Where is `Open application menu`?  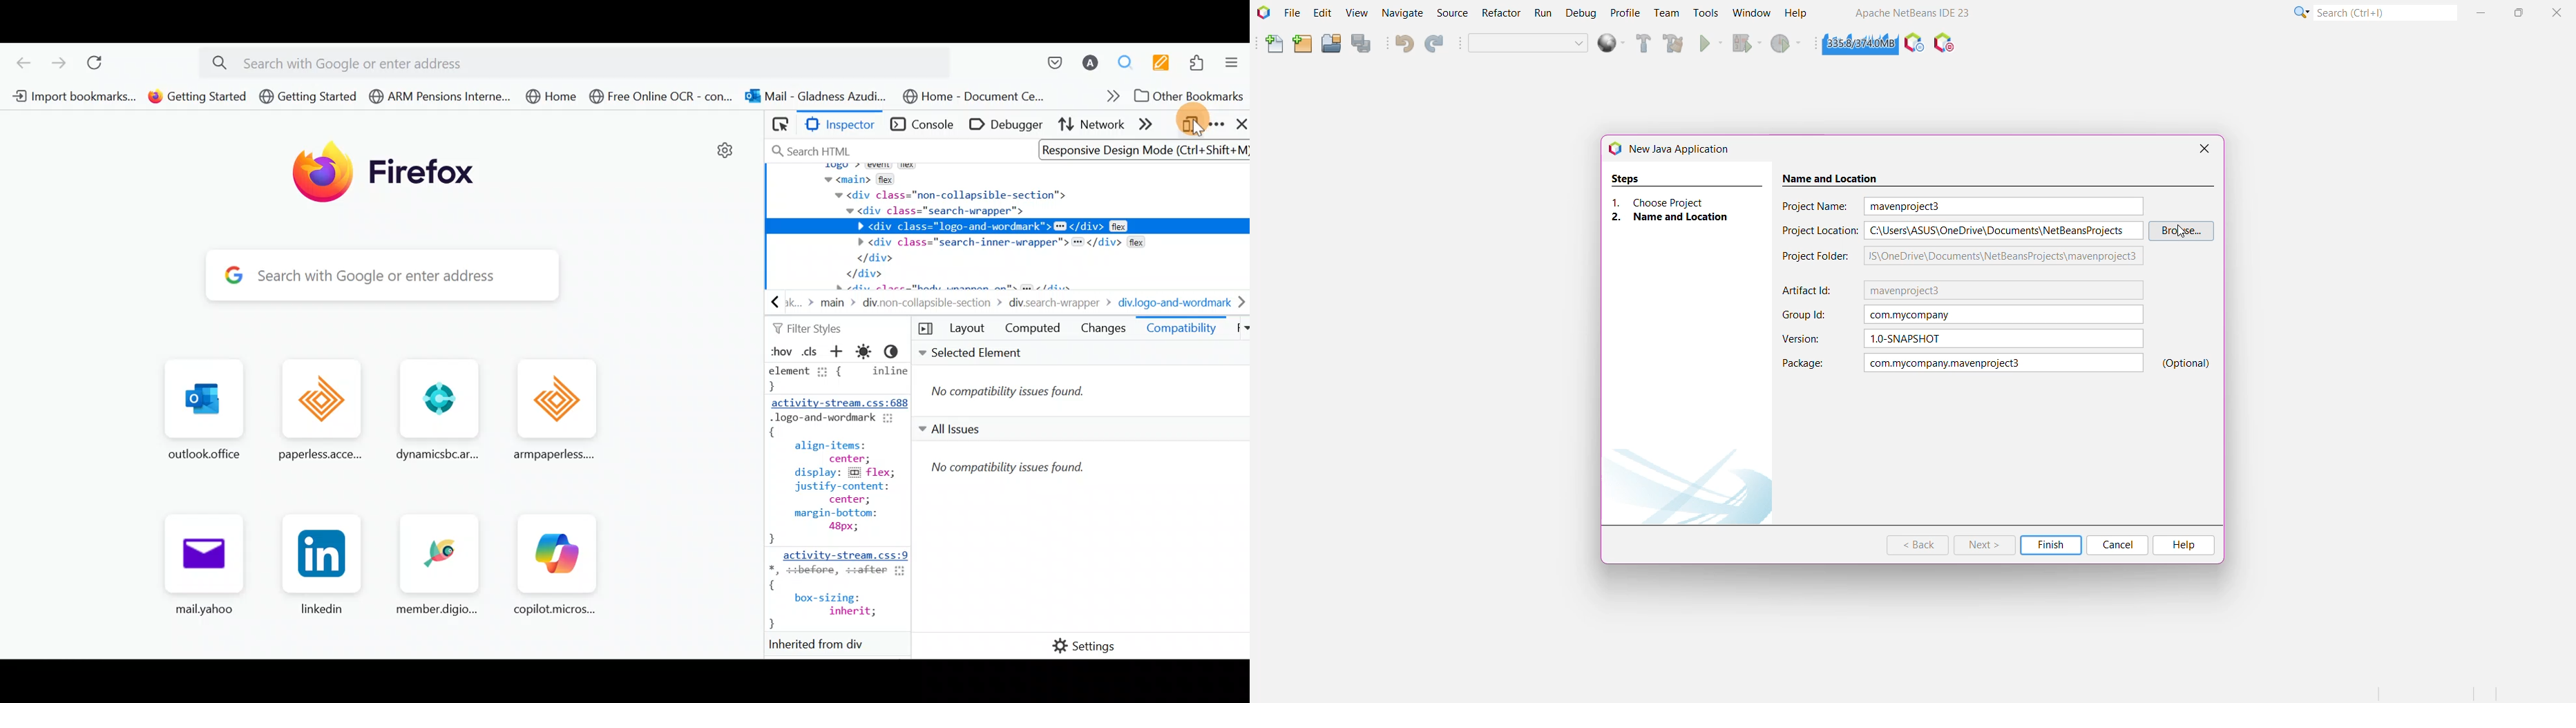 Open application menu is located at coordinates (1234, 59).